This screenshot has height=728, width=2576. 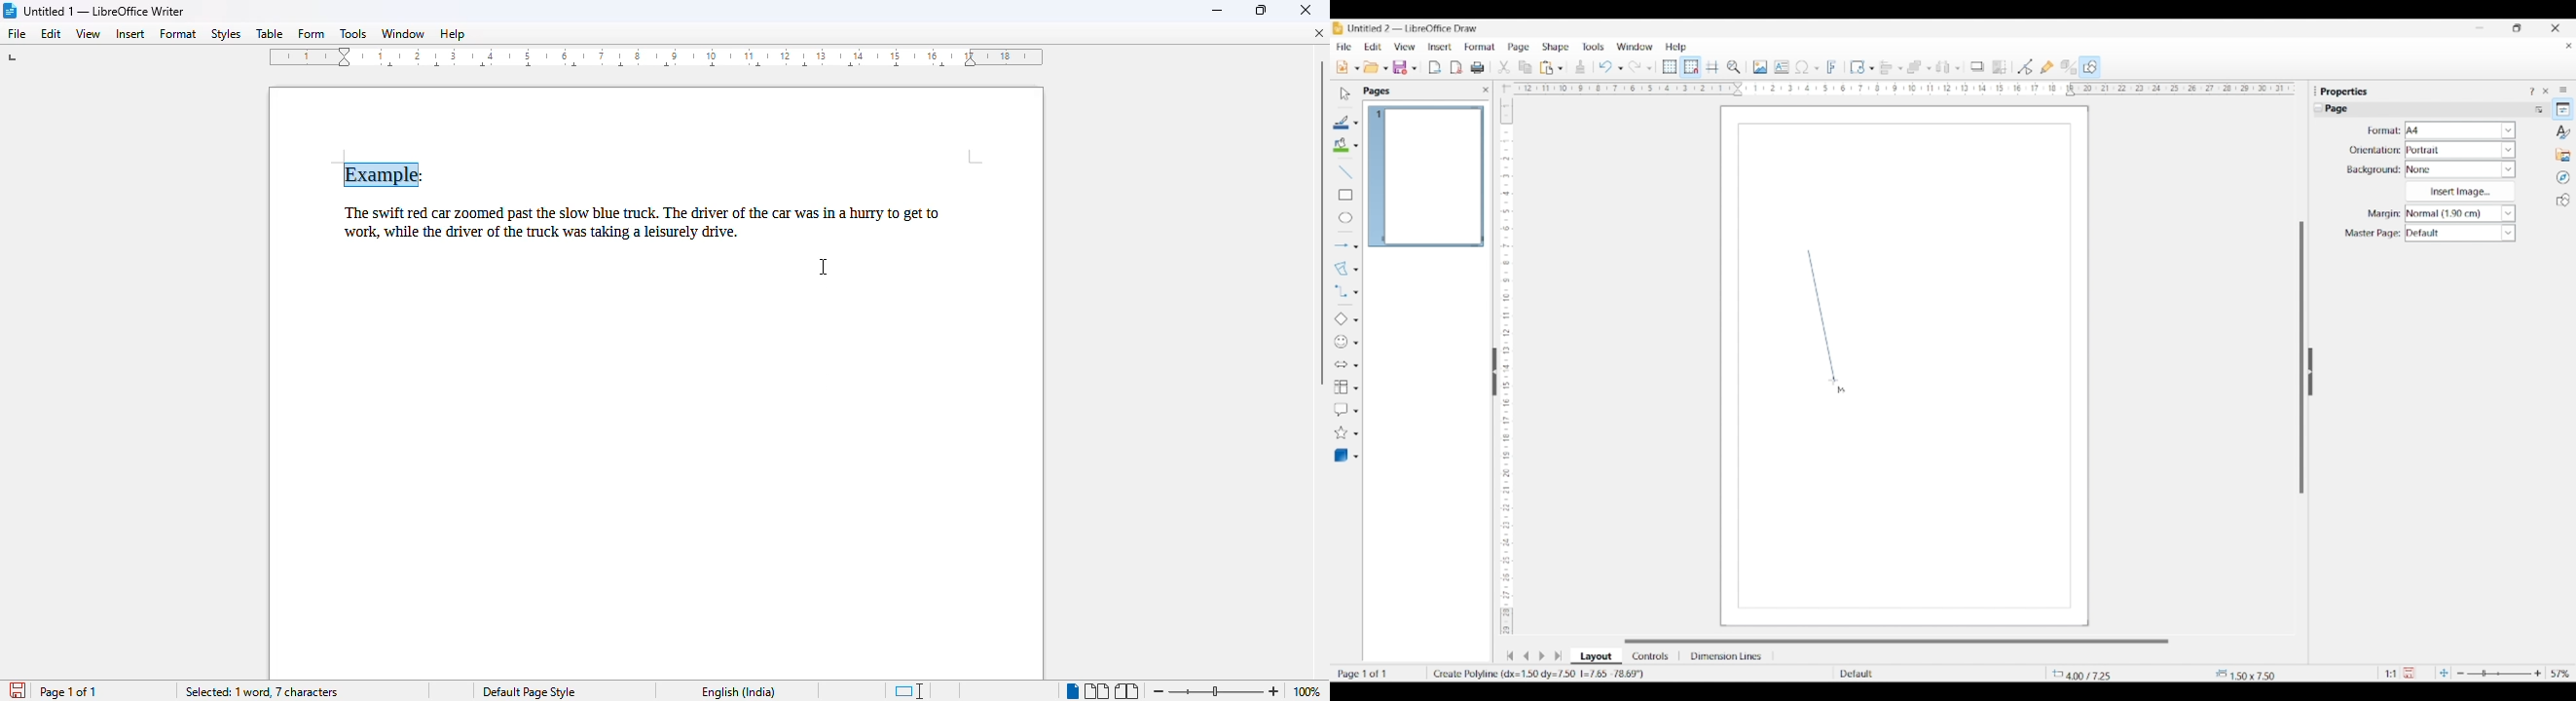 What do you see at coordinates (1378, 673) in the screenshot?
I see `Current page w.r.t. total number of pages` at bounding box center [1378, 673].